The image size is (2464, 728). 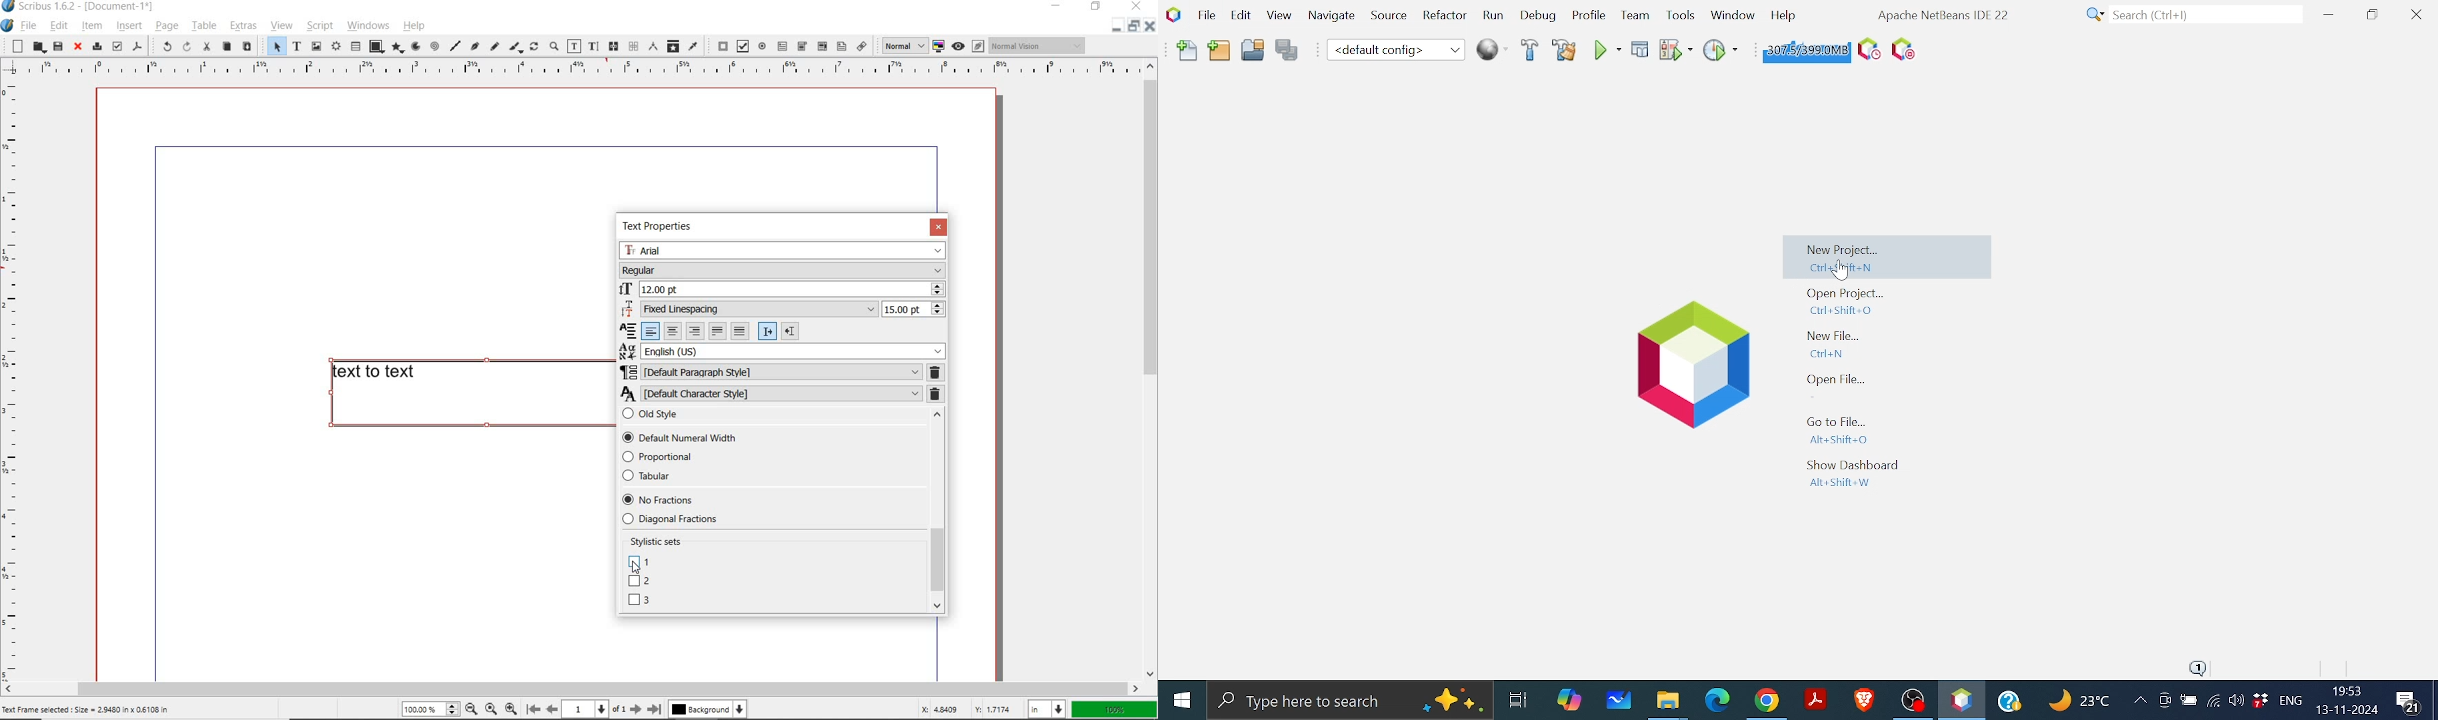 I want to click on TEXT PROPERTIES, so click(x=663, y=226).